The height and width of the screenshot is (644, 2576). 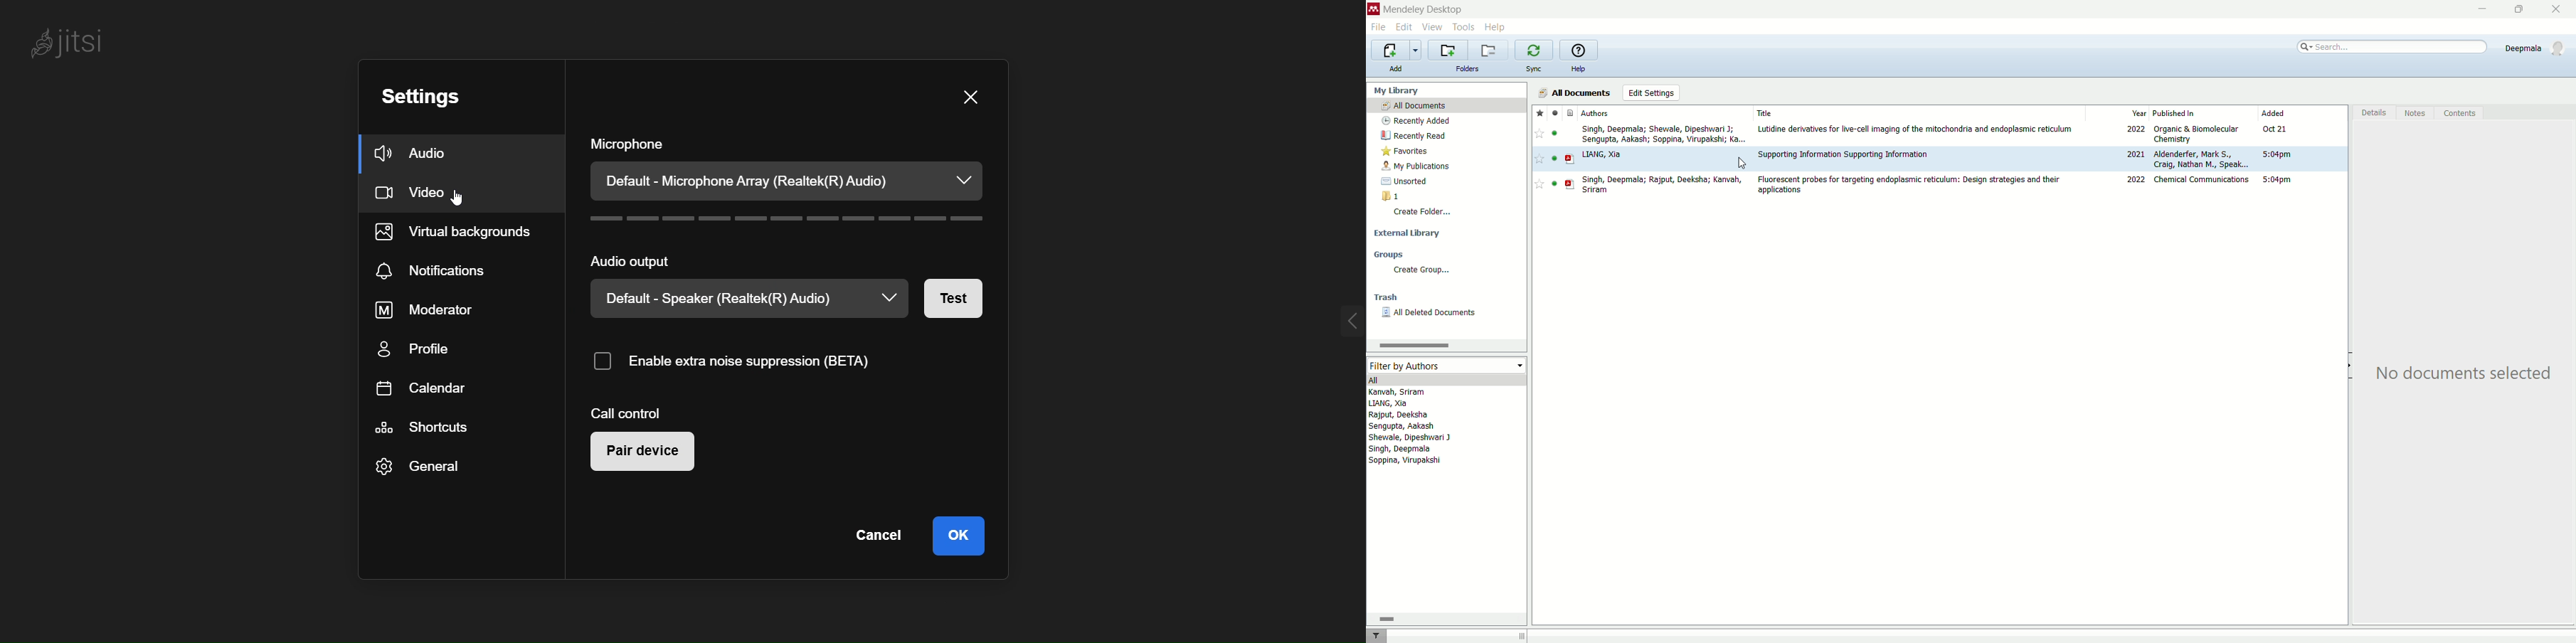 What do you see at coordinates (2458, 376) in the screenshot?
I see `no documents selected` at bounding box center [2458, 376].